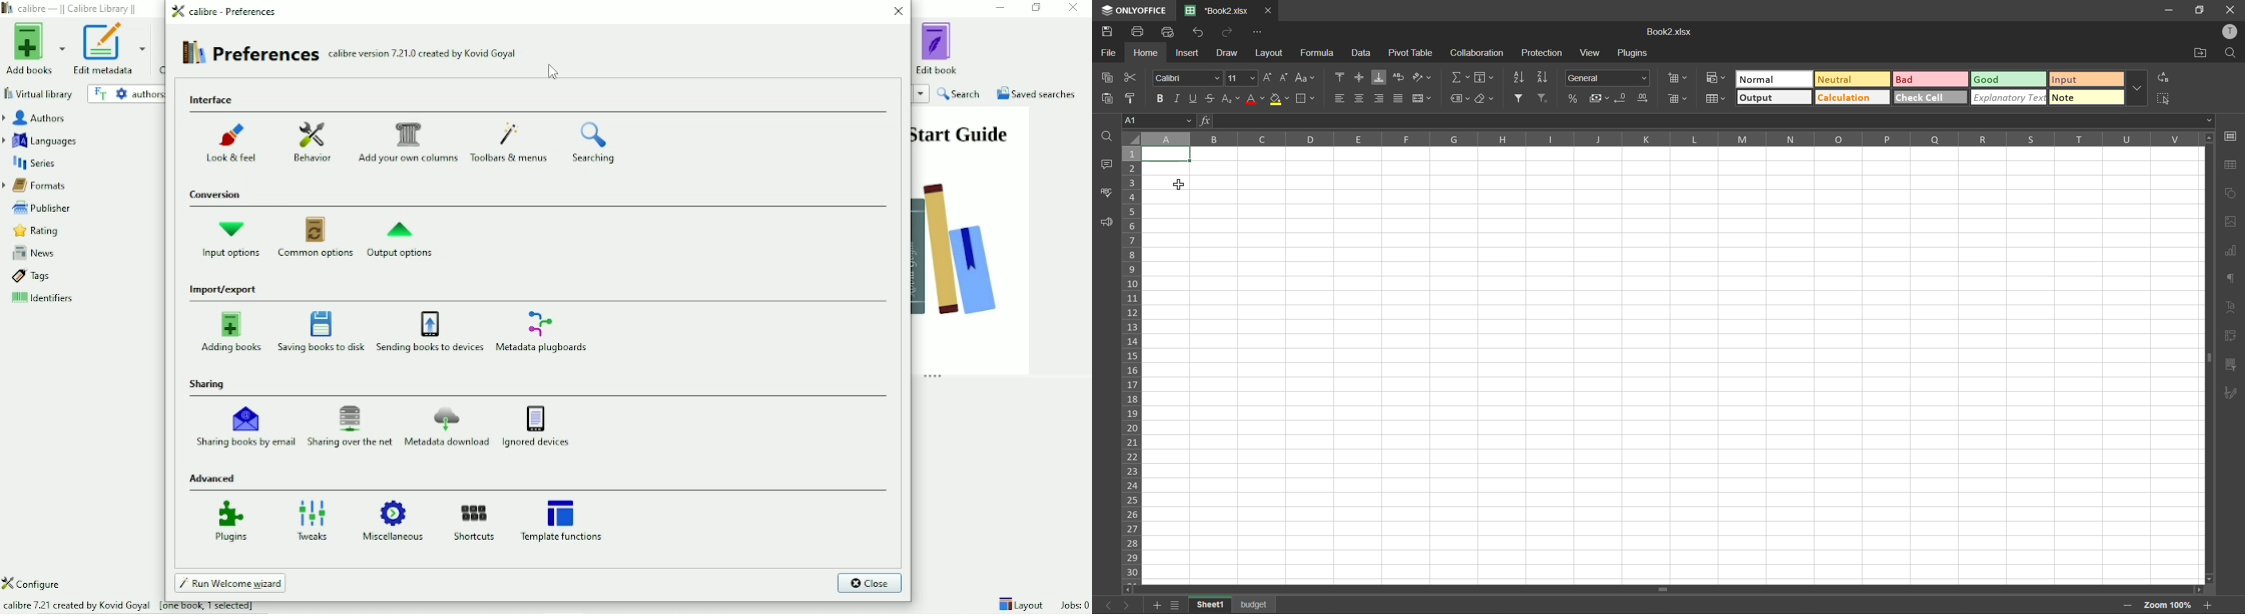 This screenshot has height=616, width=2268. I want to click on Publisher, so click(78, 208).